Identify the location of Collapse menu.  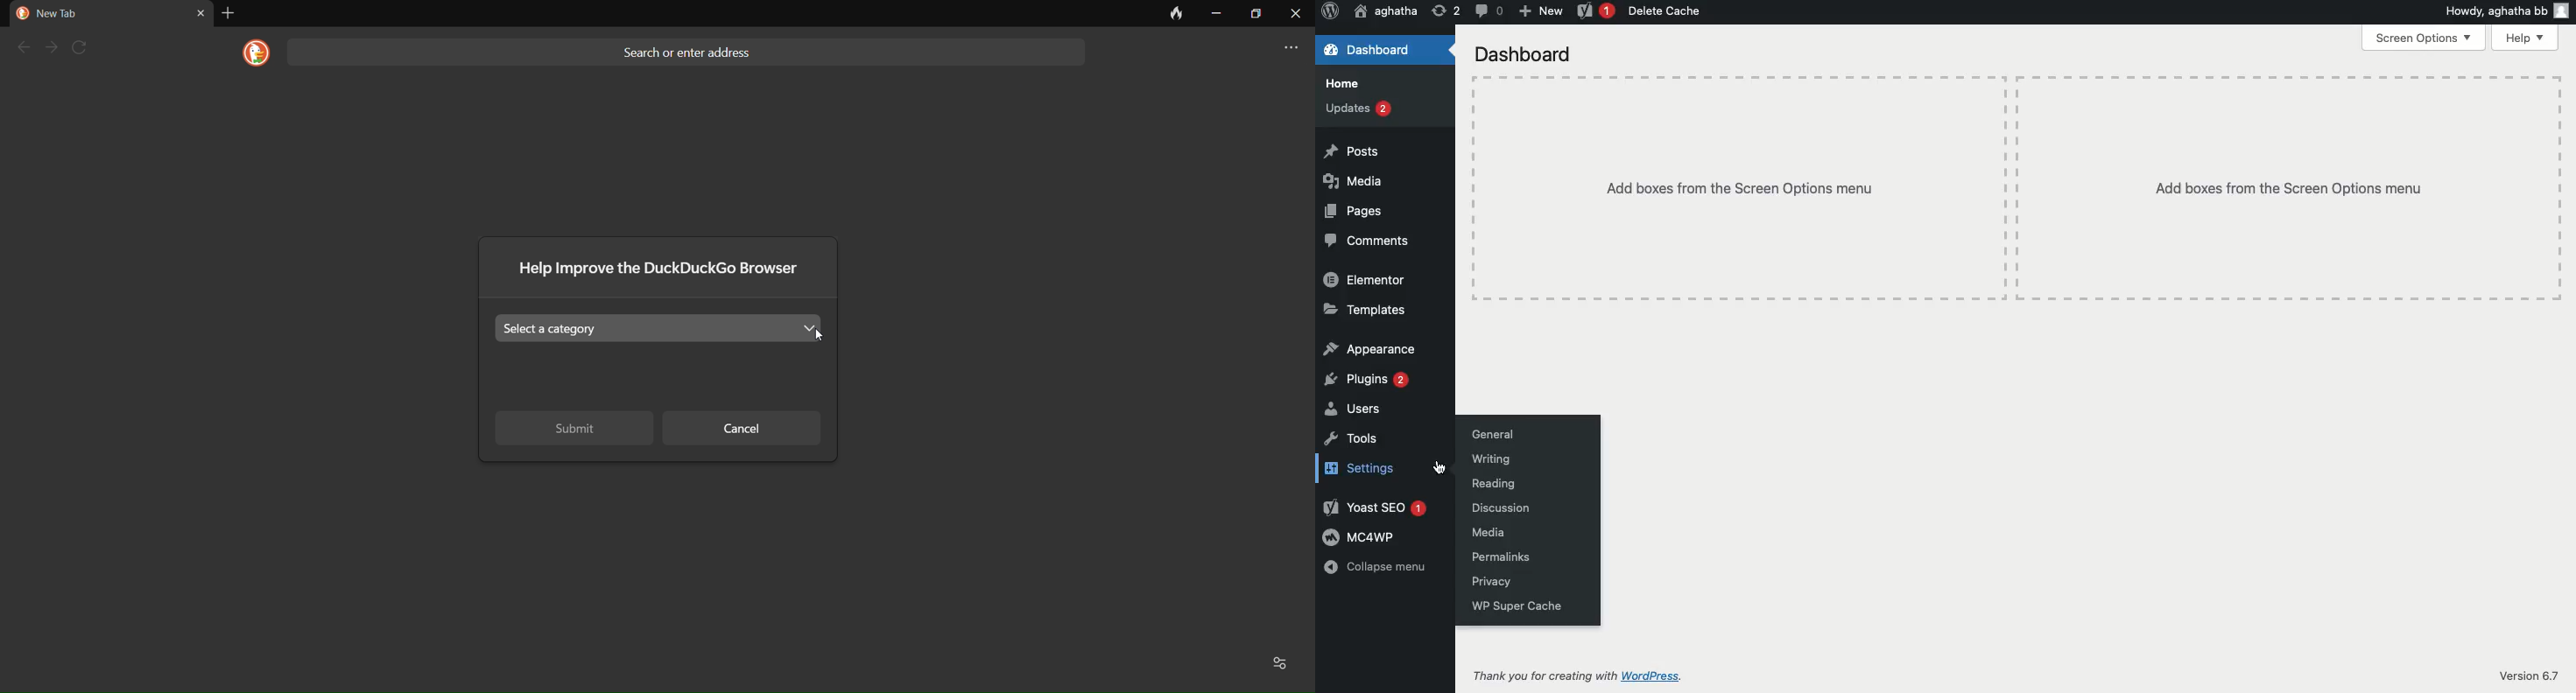
(1374, 567).